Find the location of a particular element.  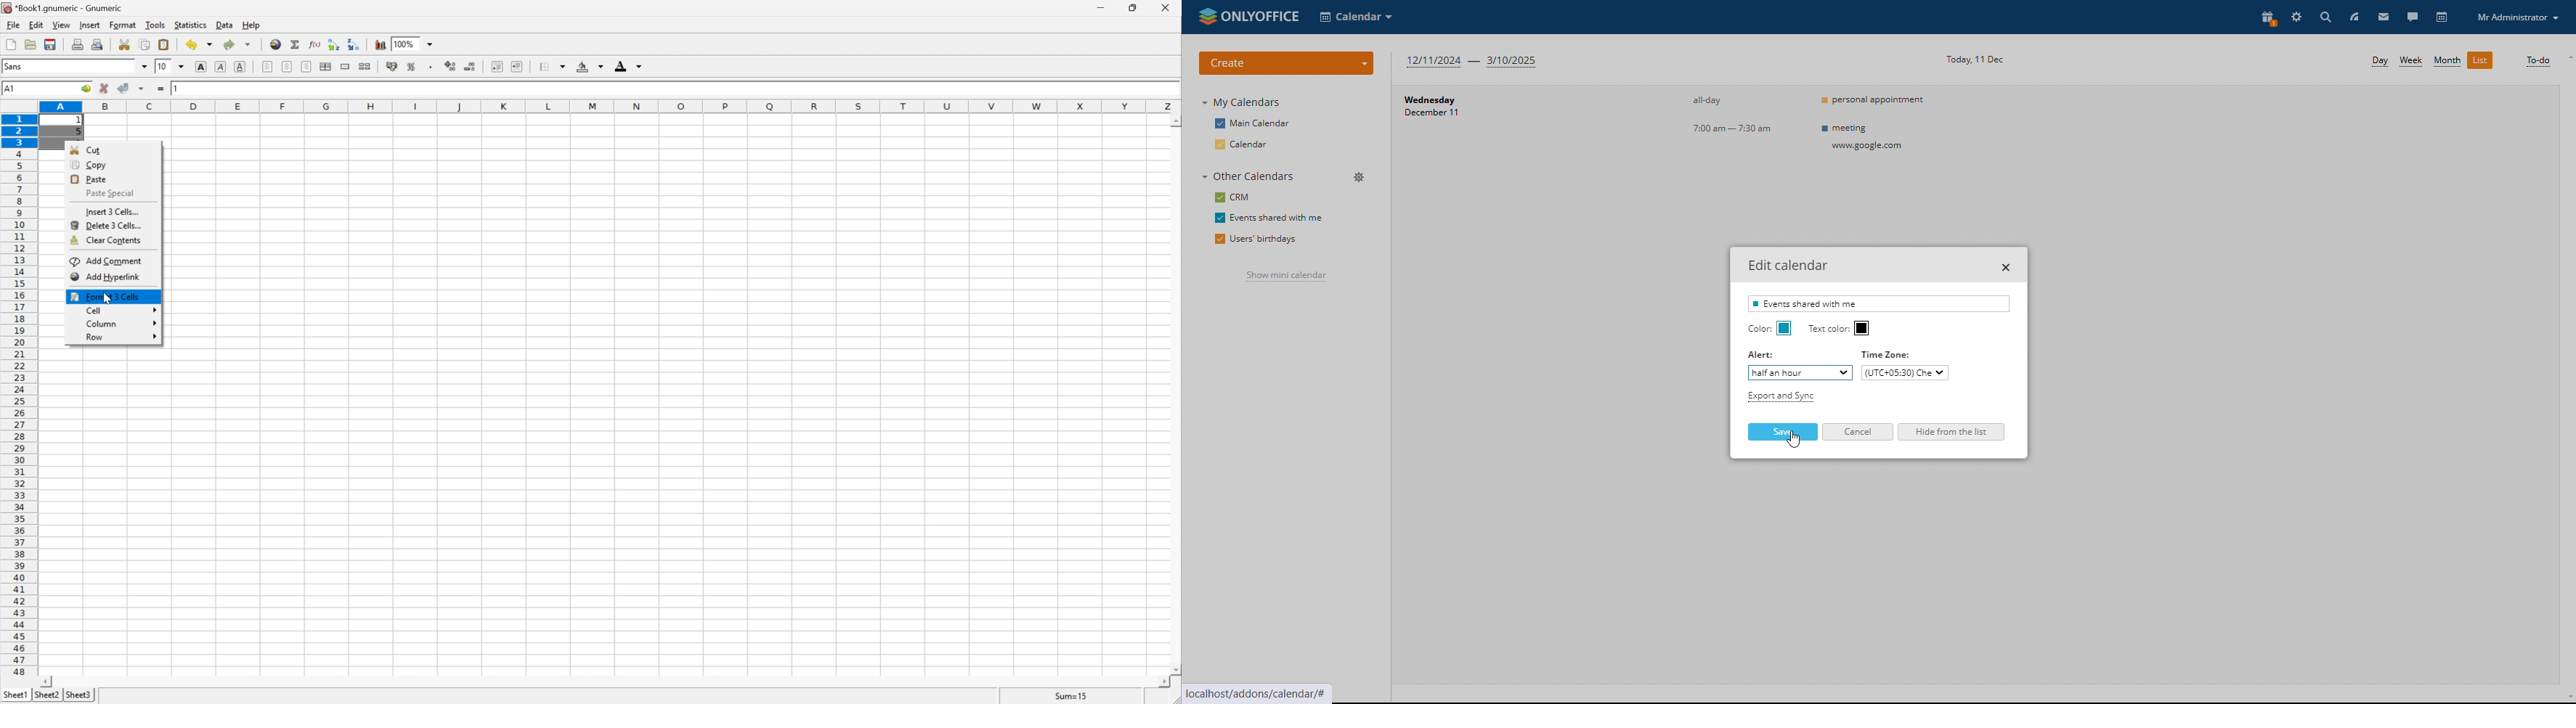

save current workbook is located at coordinates (50, 44).